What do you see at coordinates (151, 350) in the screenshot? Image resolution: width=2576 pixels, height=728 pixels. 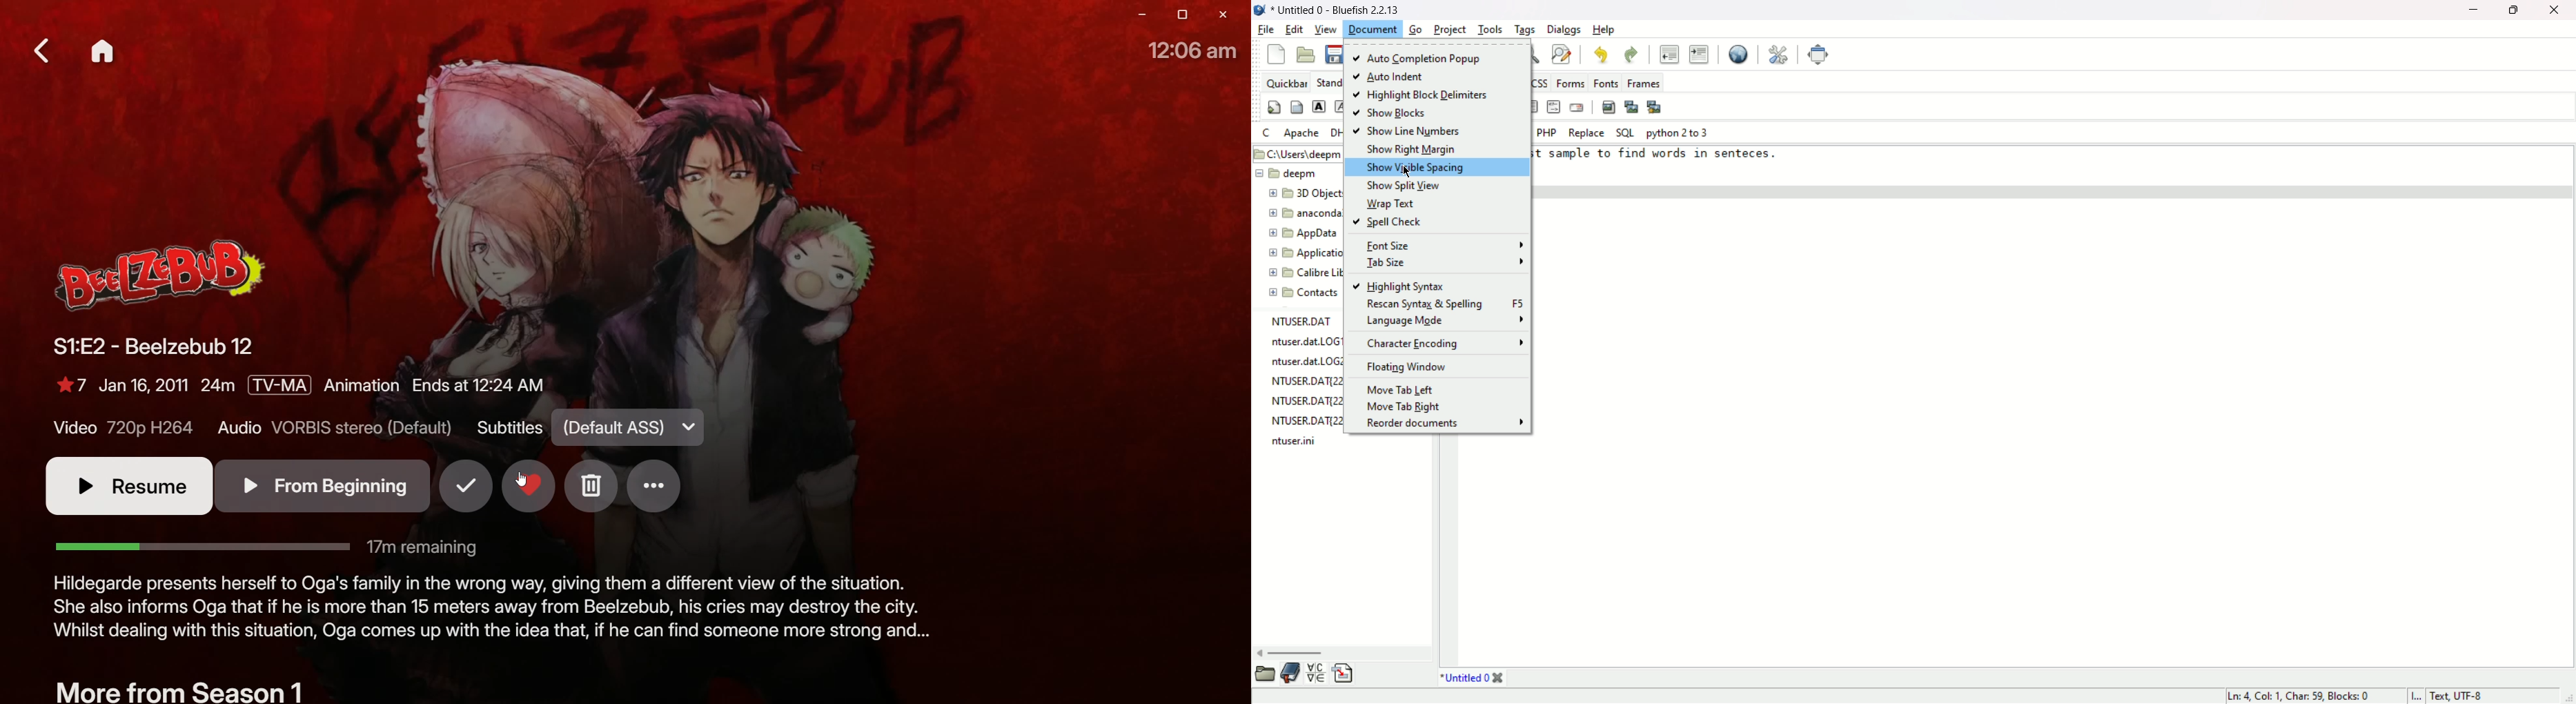 I see `Beelzebub 12` at bounding box center [151, 350].